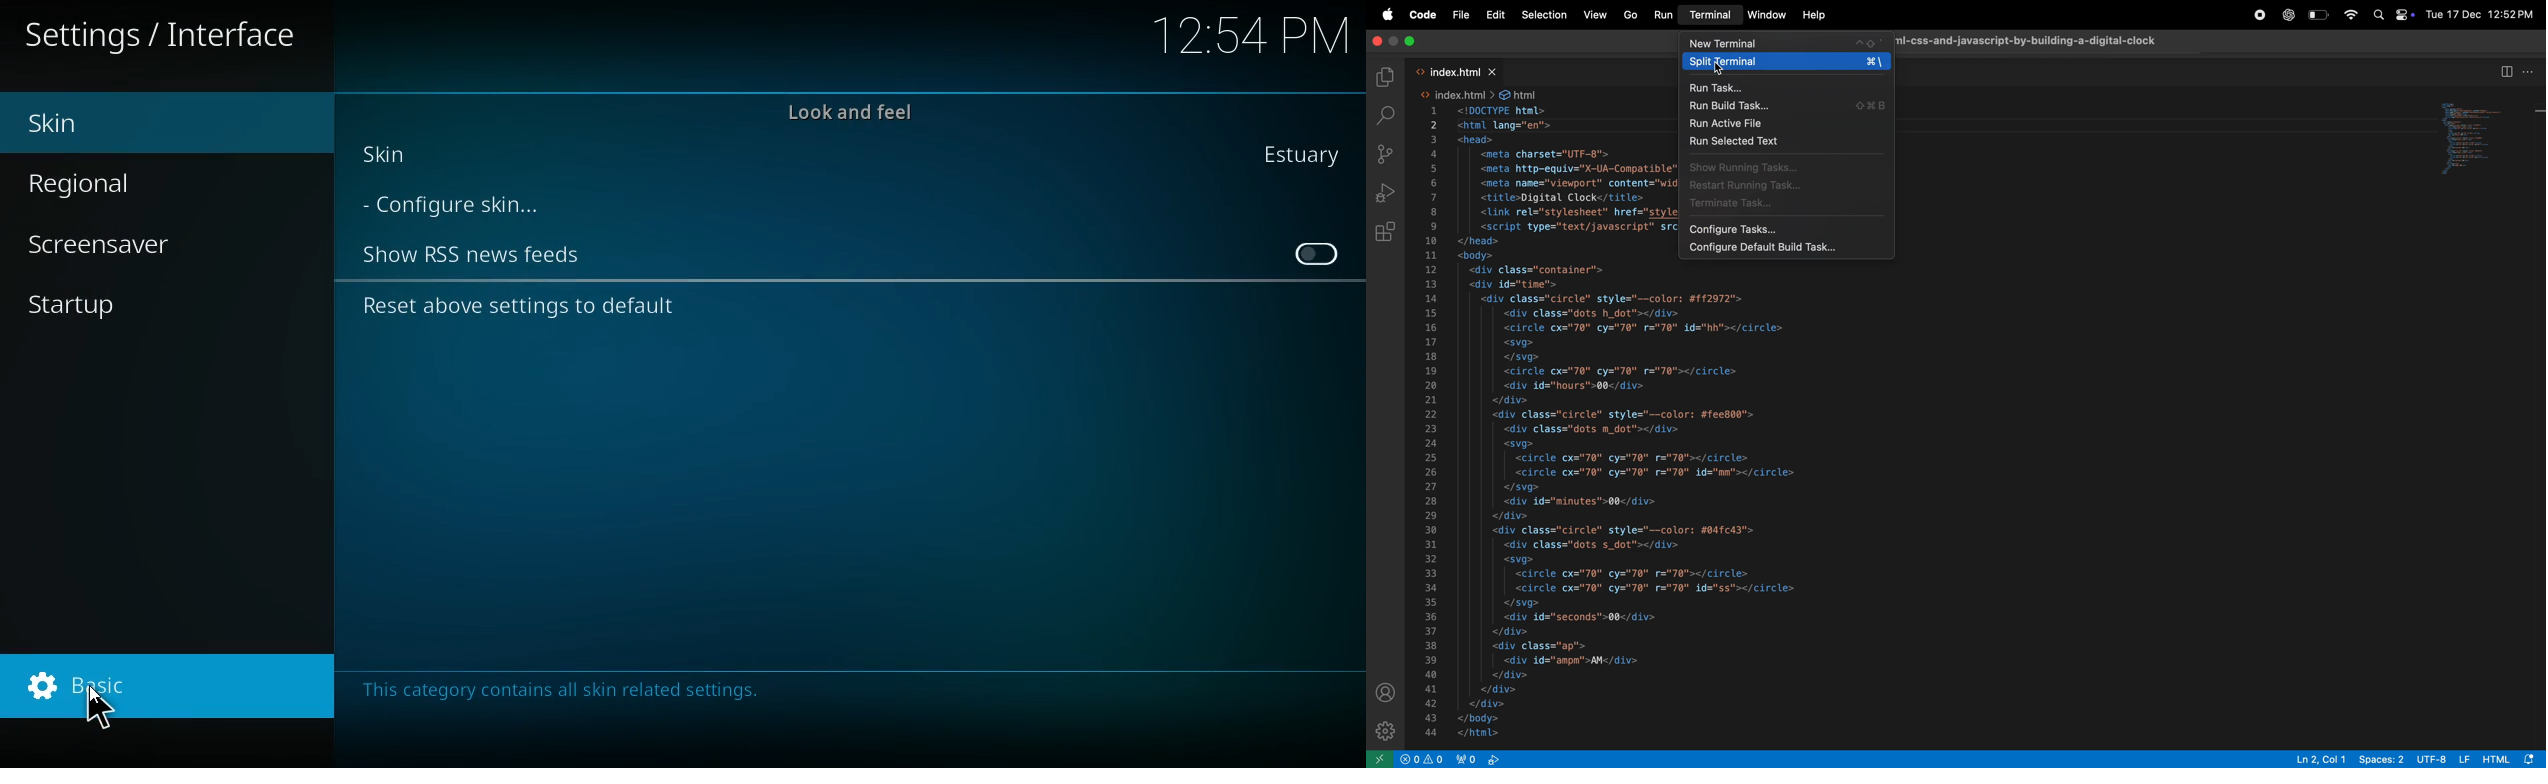 This screenshot has width=2548, height=784. Describe the element at coordinates (2444, 759) in the screenshot. I see `UTF 8 LF` at that location.